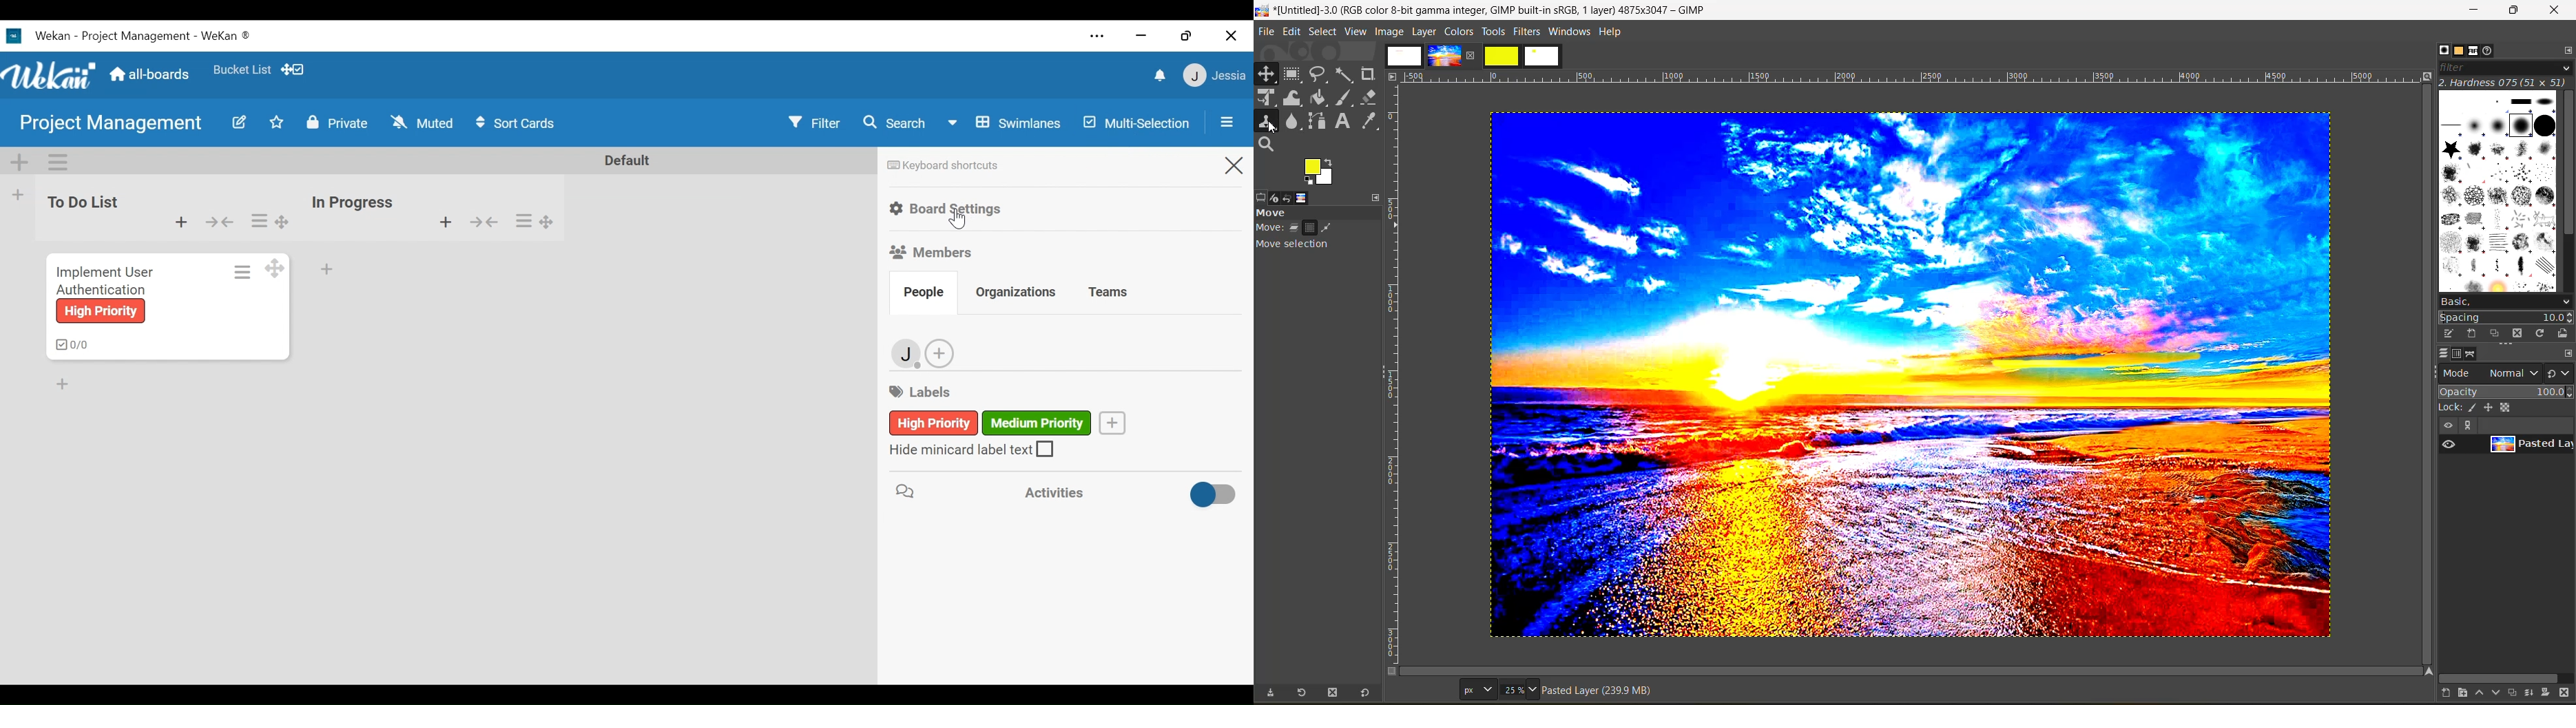 This screenshot has height=728, width=2576. What do you see at coordinates (237, 123) in the screenshot?
I see `Edit` at bounding box center [237, 123].